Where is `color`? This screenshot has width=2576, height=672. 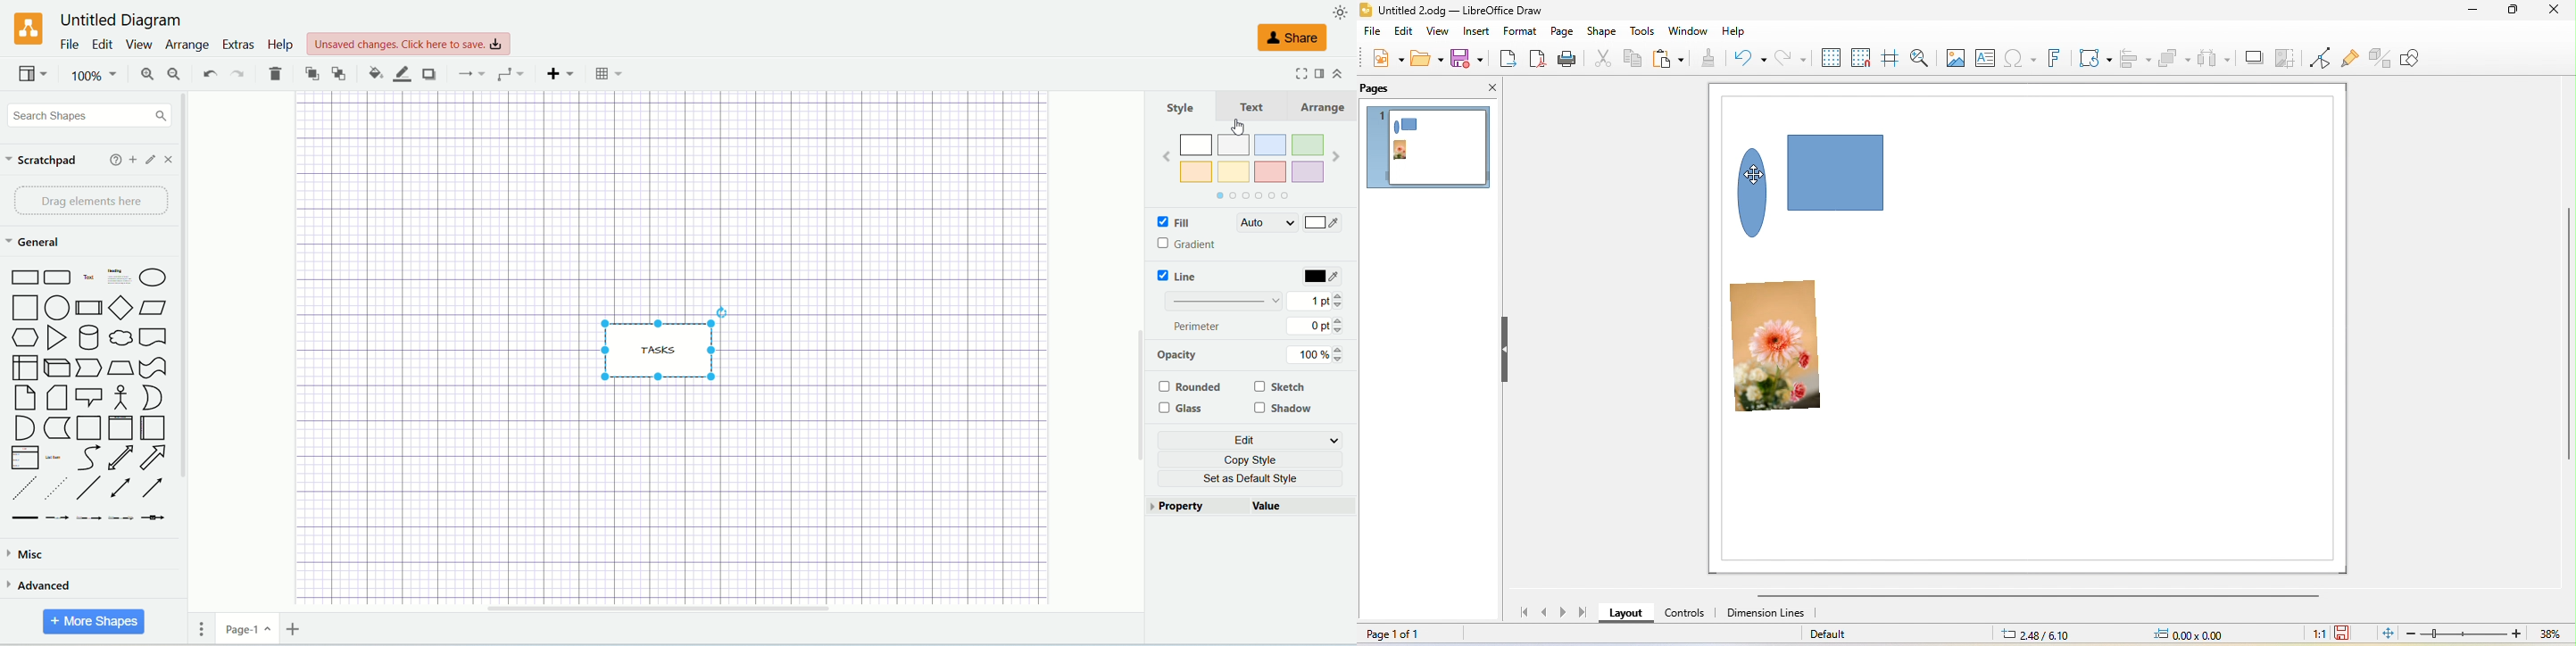
color is located at coordinates (1326, 223).